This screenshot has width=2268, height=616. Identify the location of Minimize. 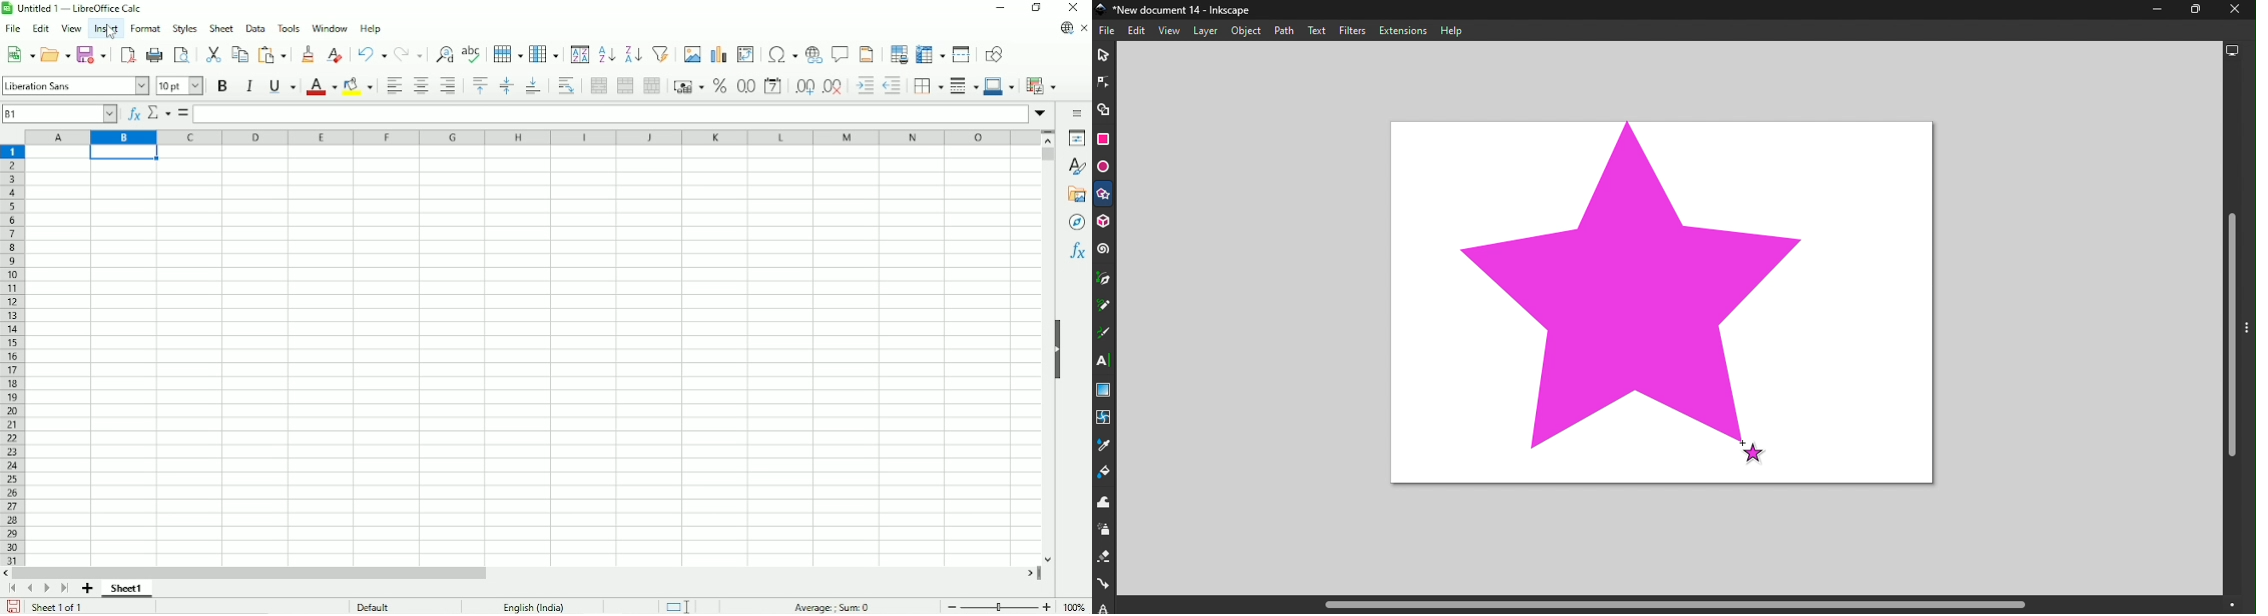
(1001, 8).